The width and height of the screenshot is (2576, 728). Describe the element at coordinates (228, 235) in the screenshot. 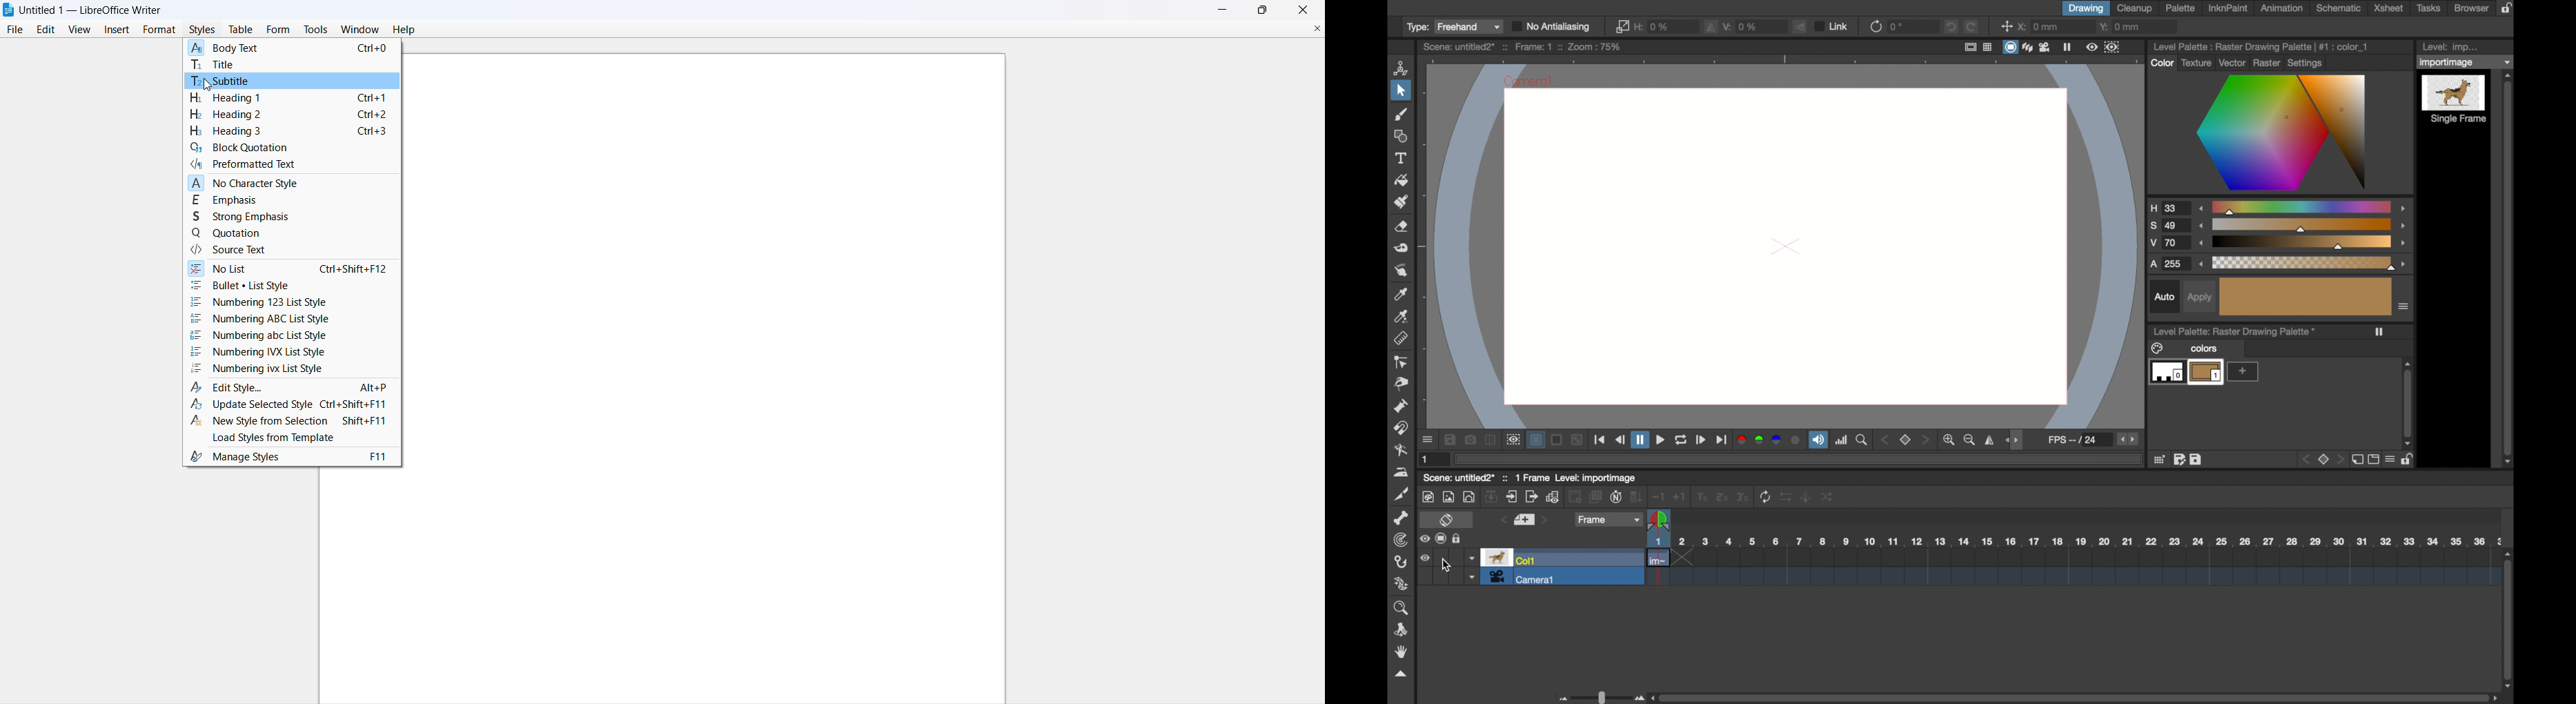

I see `quotation` at that location.